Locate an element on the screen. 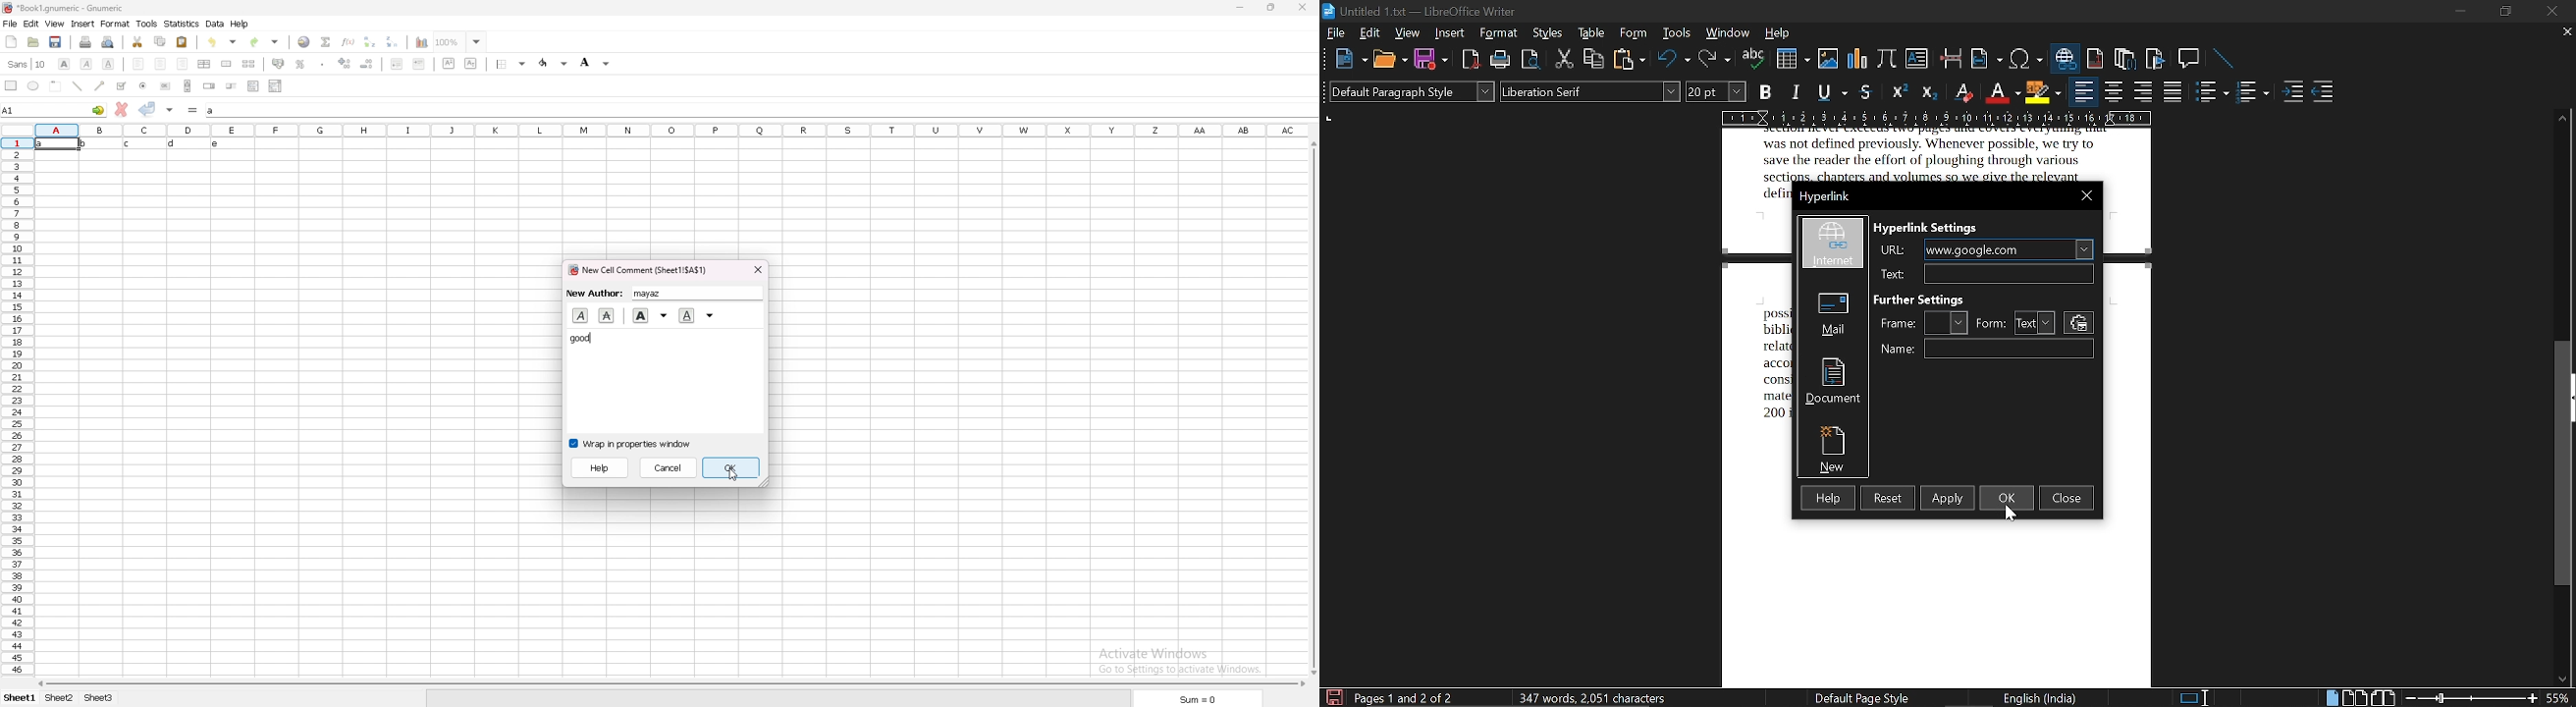  superscript is located at coordinates (1899, 93).